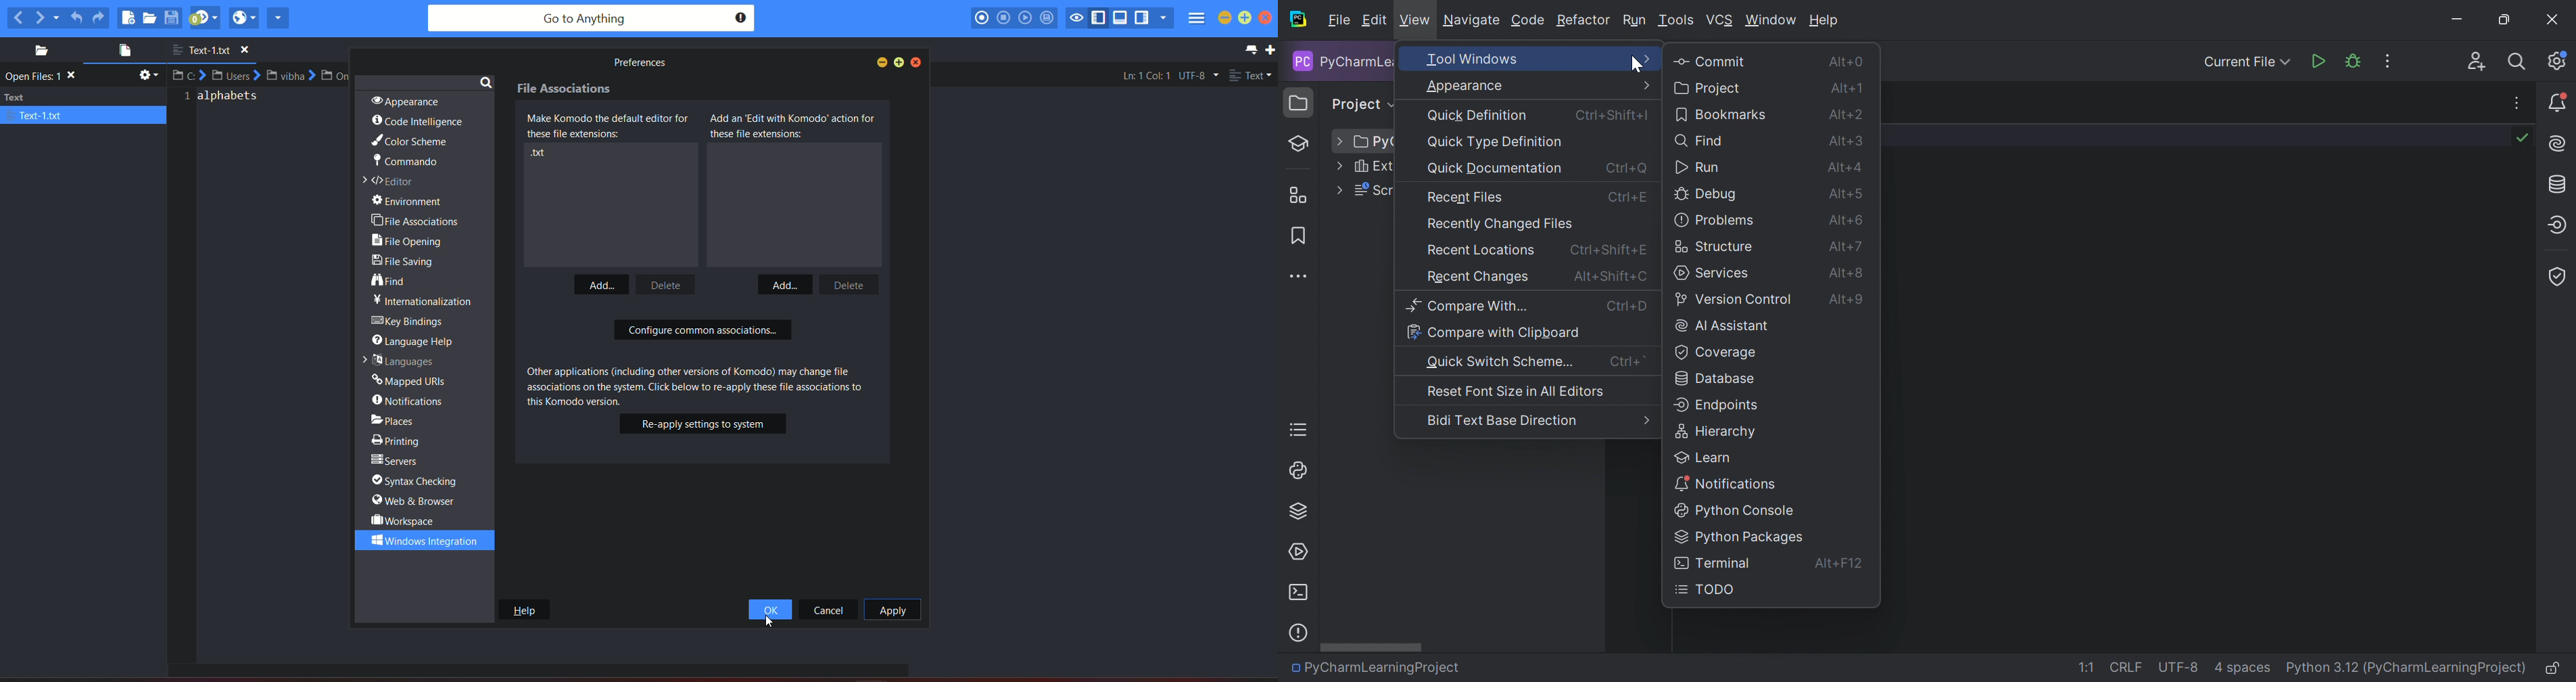 Image resolution: width=2576 pixels, height=700 pixels. Describe the element at coordinates (2128, 666) in the screenshot. I see `CRLF` at that location.